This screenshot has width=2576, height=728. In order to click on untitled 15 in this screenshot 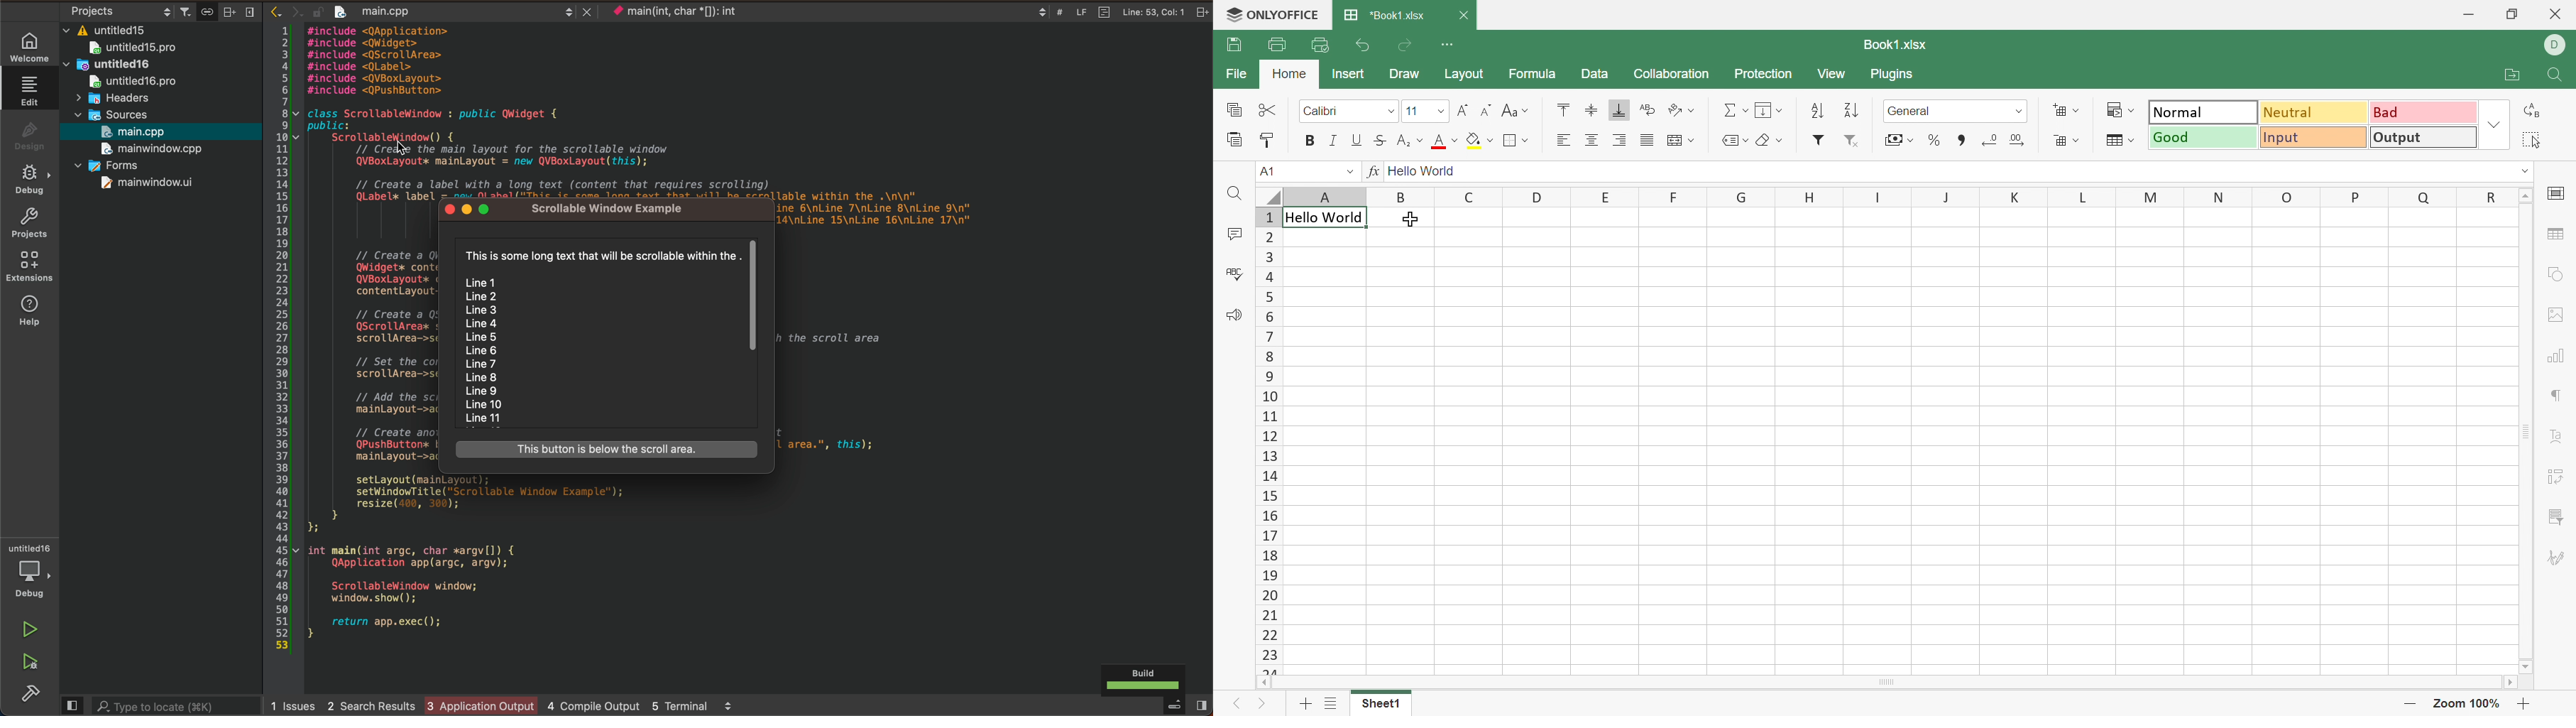, I will do `click(145, 49)`.